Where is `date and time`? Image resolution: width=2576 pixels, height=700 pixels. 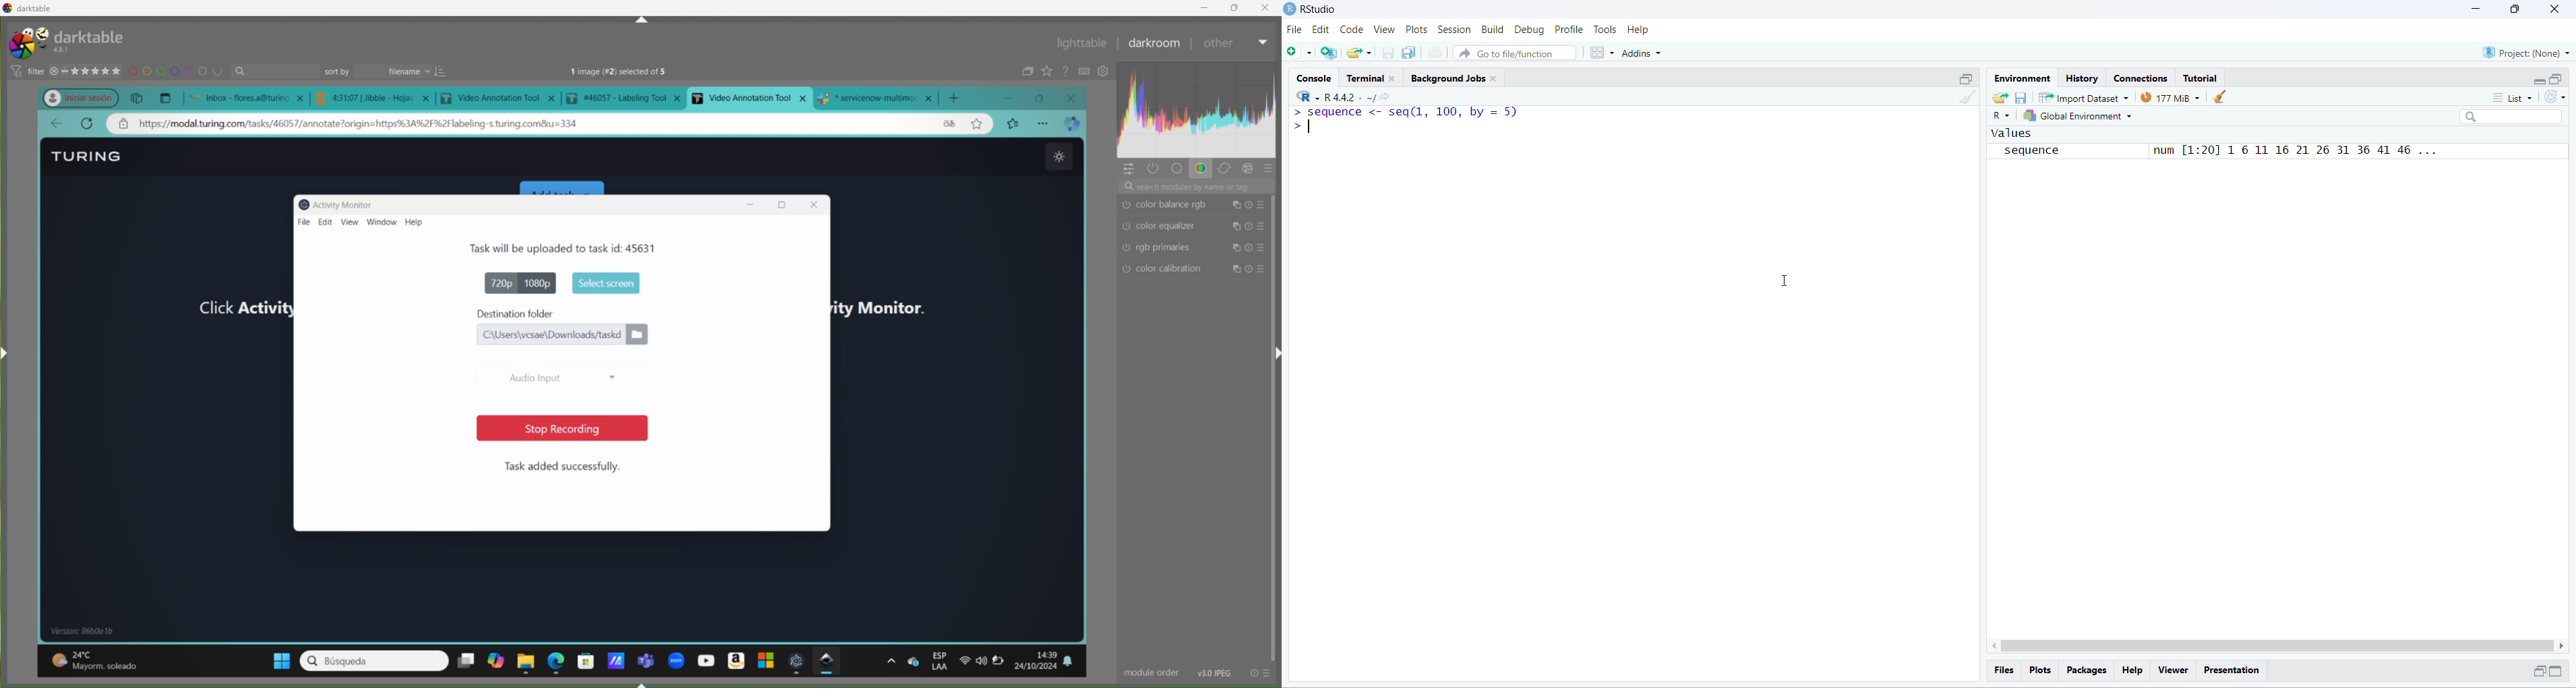 date and time is located at coordinates (1039, 659).